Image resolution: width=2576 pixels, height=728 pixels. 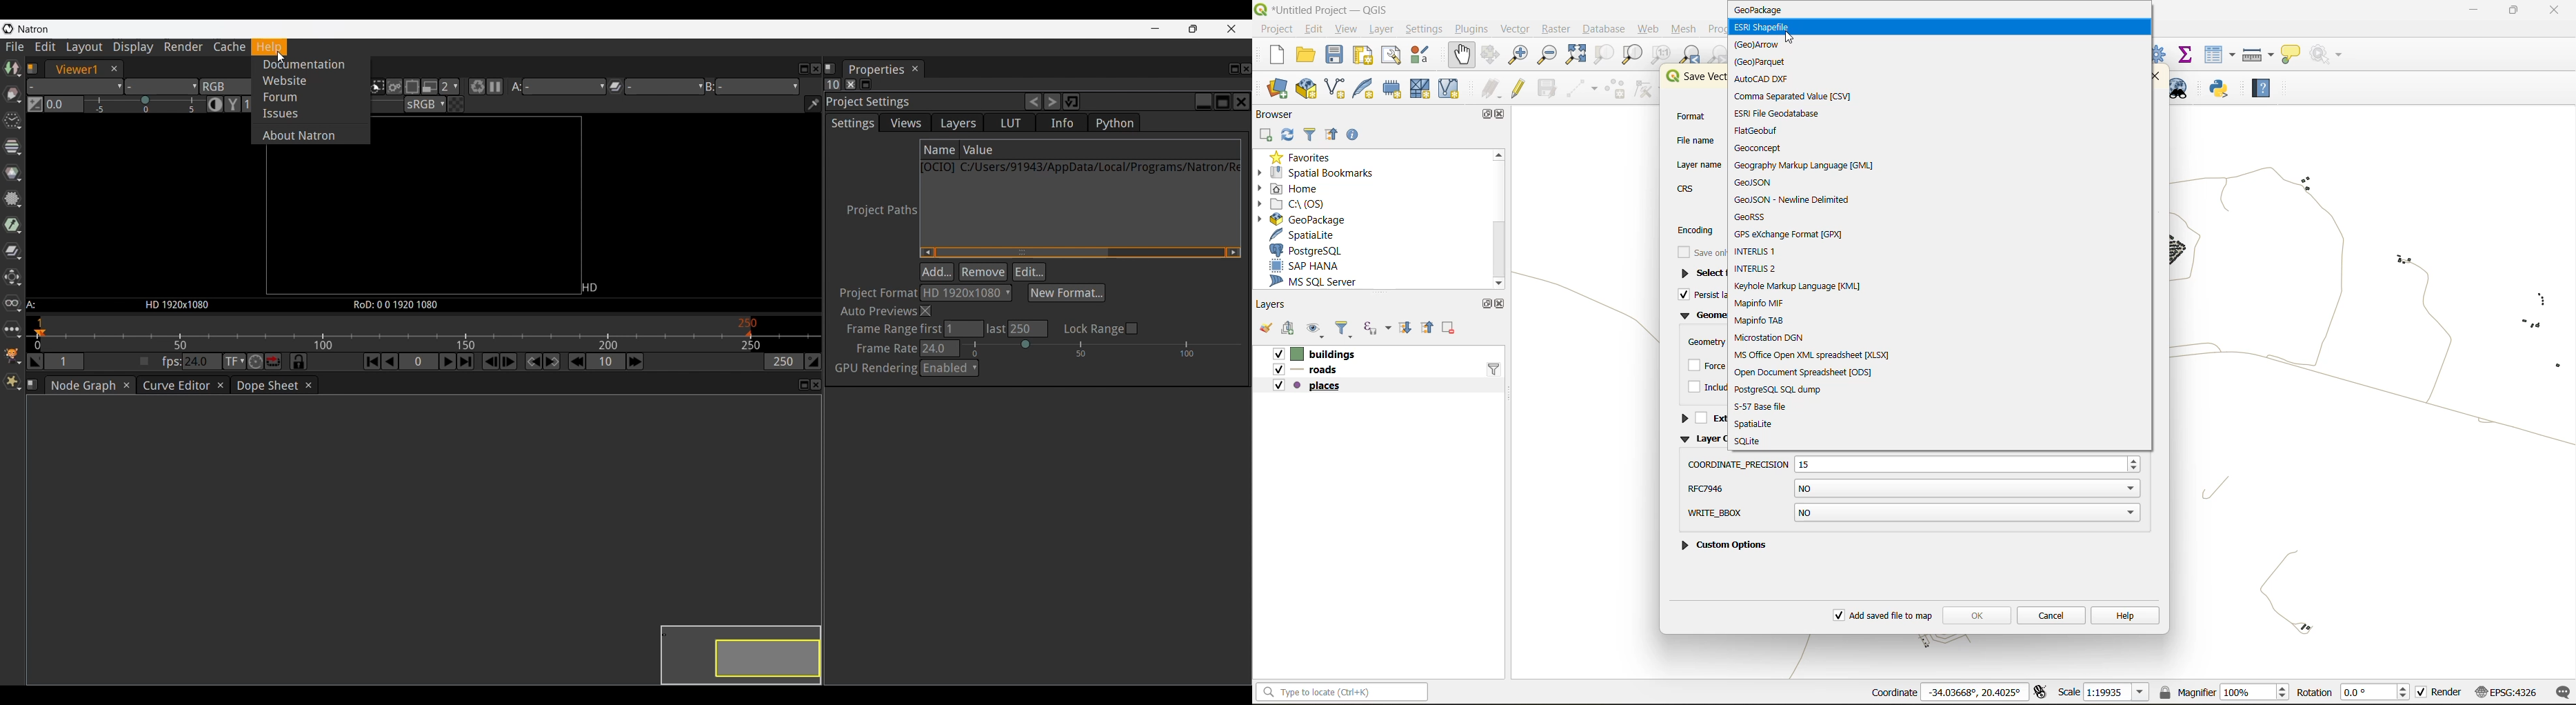 I want to click on gml, so click(x=1807, y=166).